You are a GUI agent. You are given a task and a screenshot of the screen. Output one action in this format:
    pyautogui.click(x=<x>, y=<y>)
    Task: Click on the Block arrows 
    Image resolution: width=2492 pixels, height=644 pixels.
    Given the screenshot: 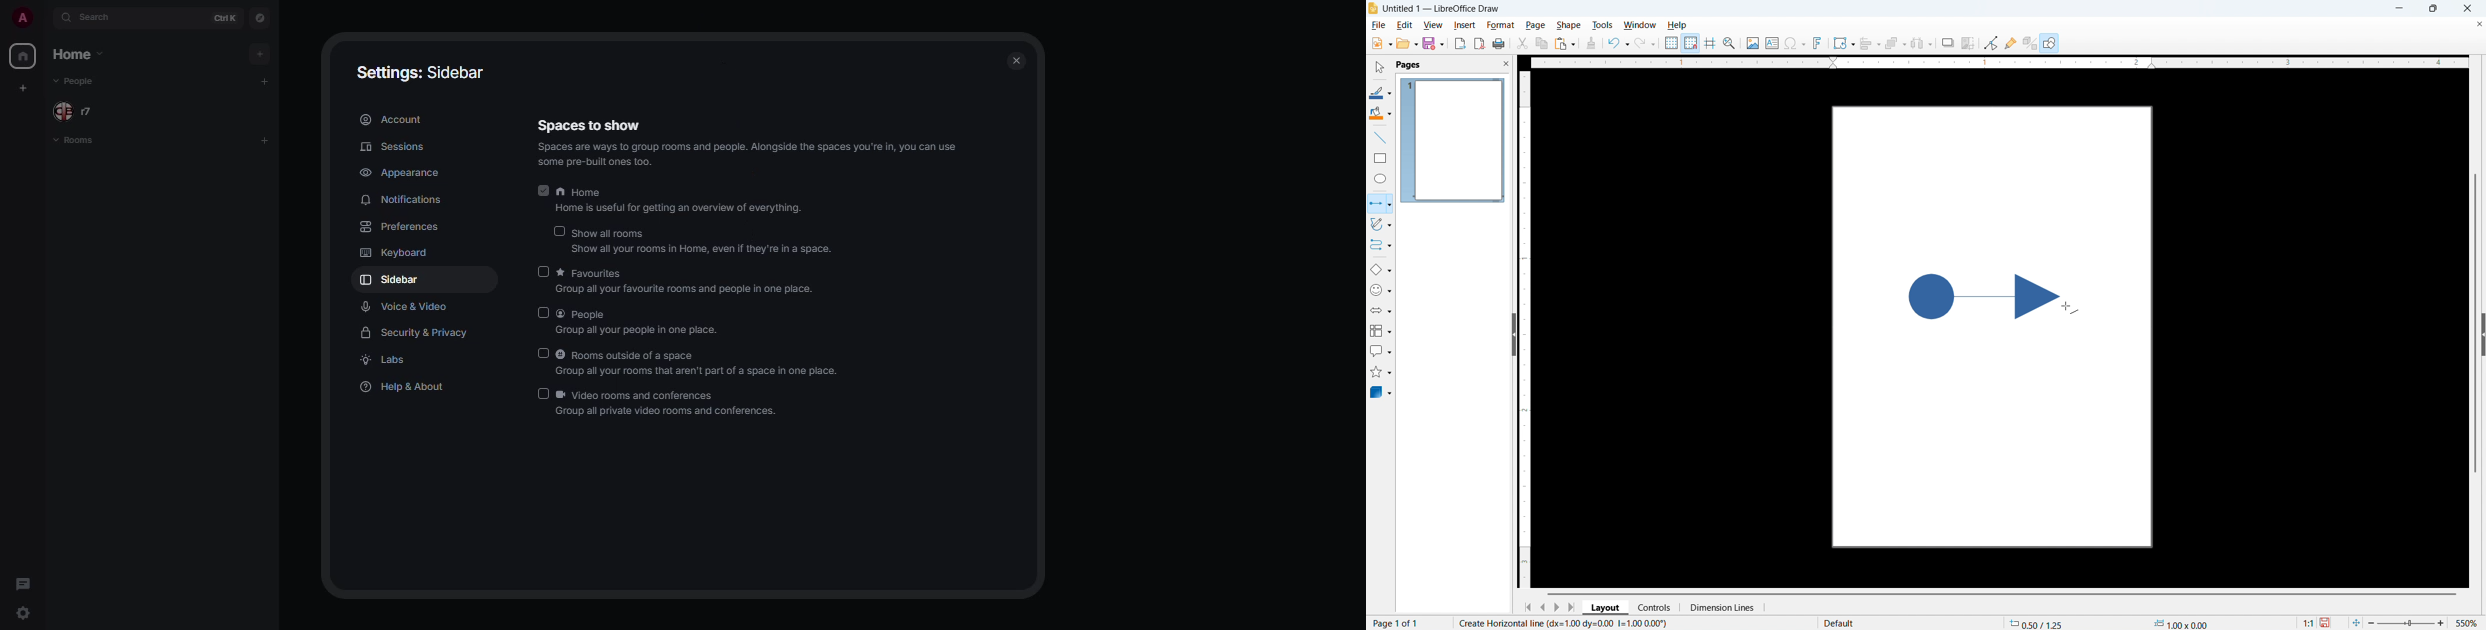 What is the action you would take?
    pyautogui.click(x=1381, y=311)
    